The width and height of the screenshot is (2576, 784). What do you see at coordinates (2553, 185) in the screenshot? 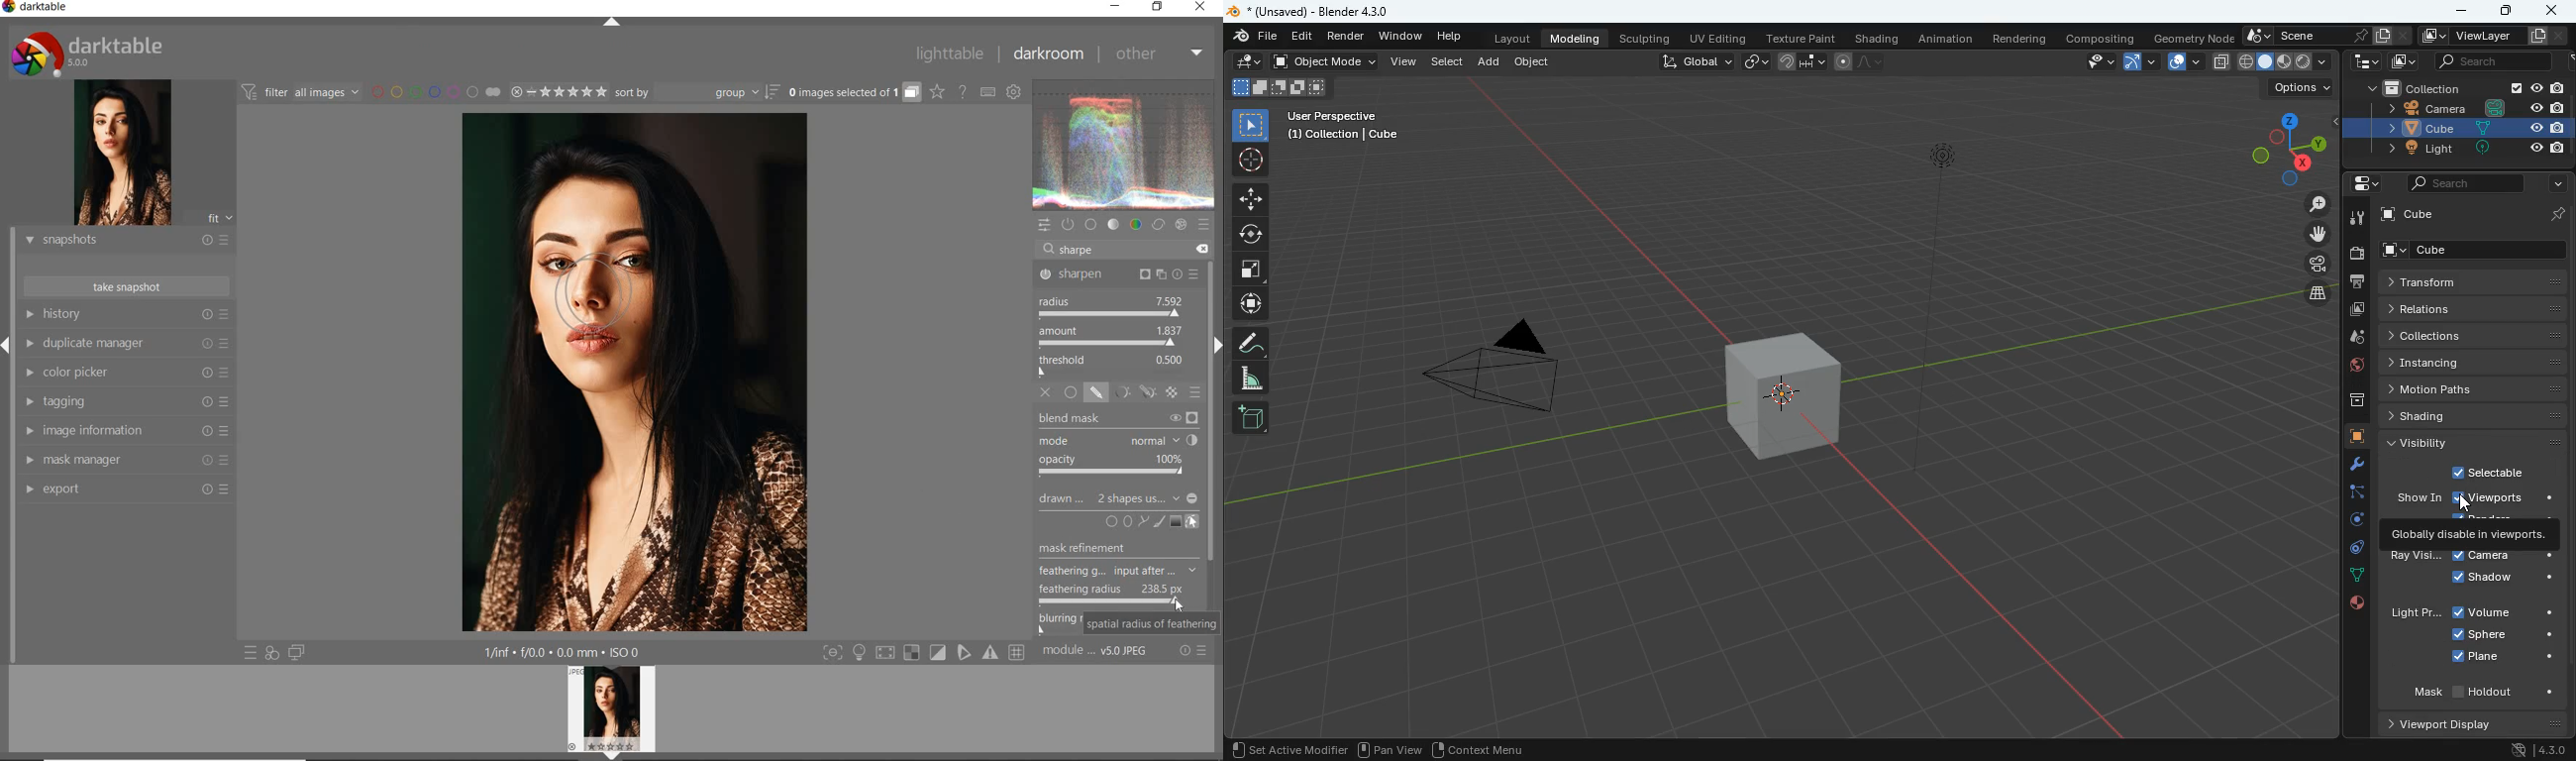
I see `more` at bounding box center [2553, 185].